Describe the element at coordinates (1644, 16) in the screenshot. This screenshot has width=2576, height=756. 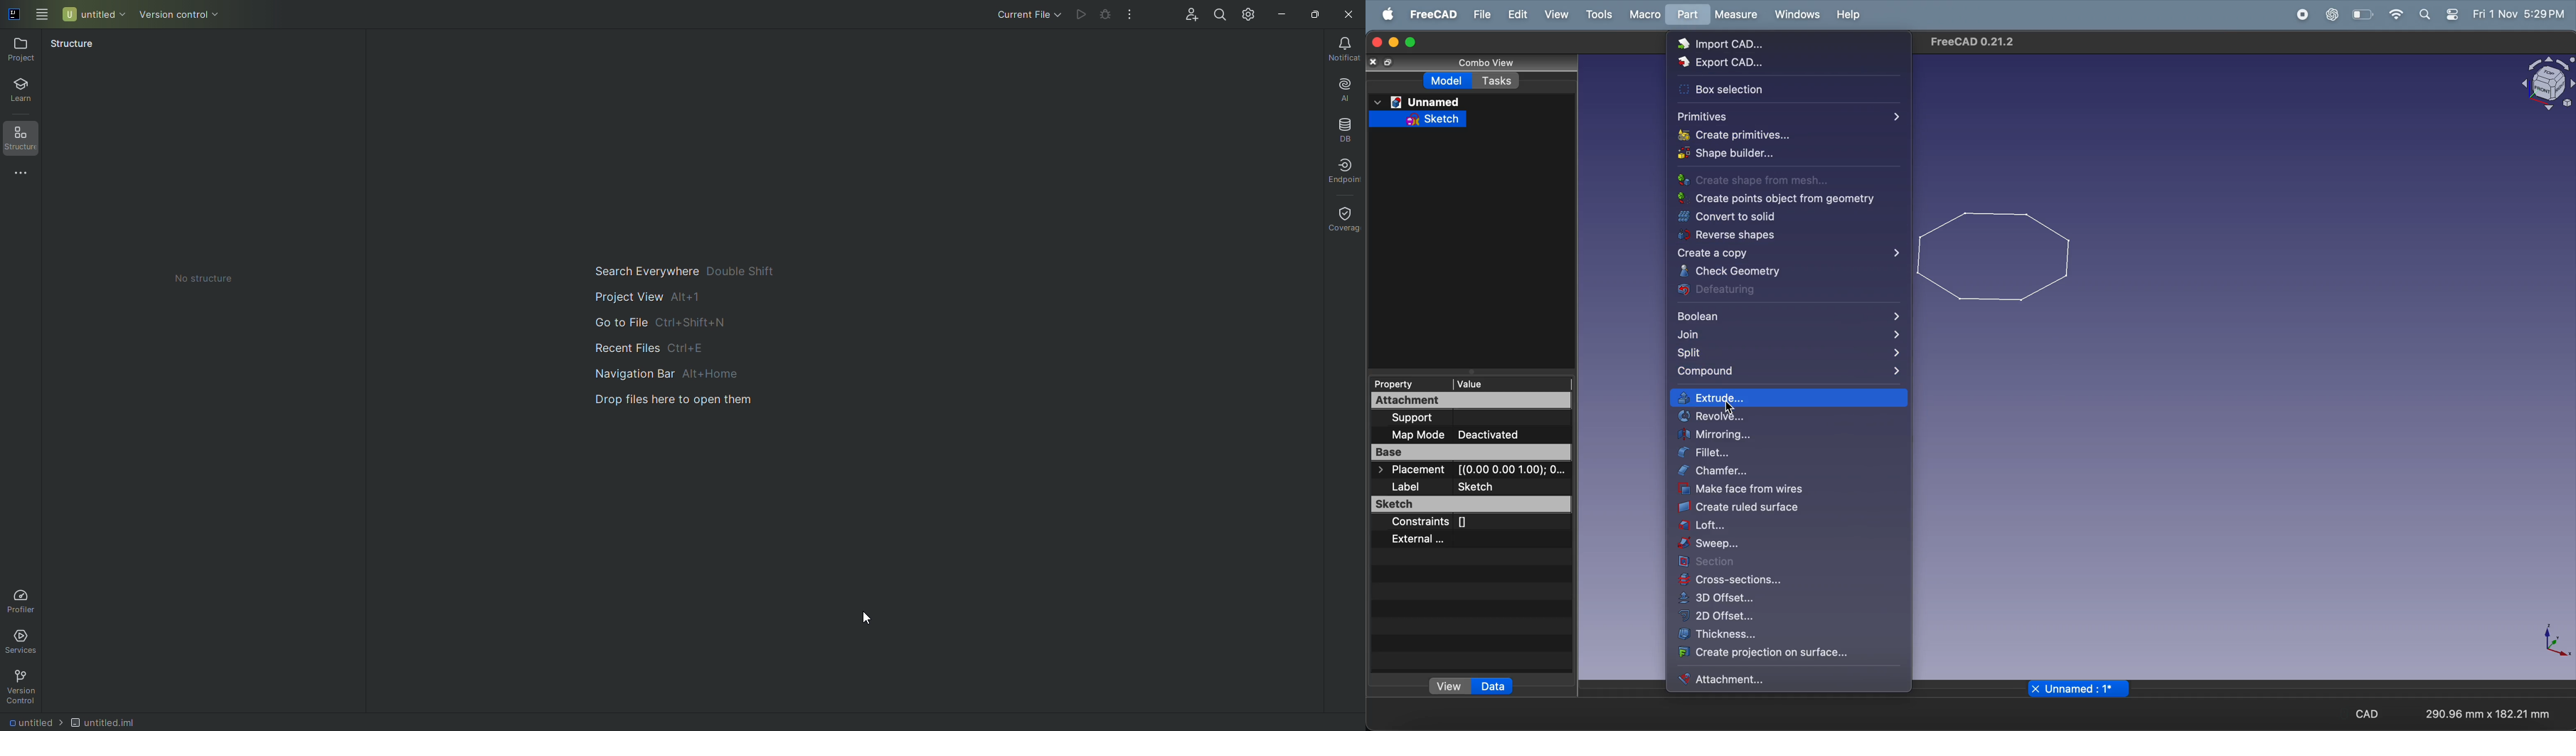
I see `marco` at that location.